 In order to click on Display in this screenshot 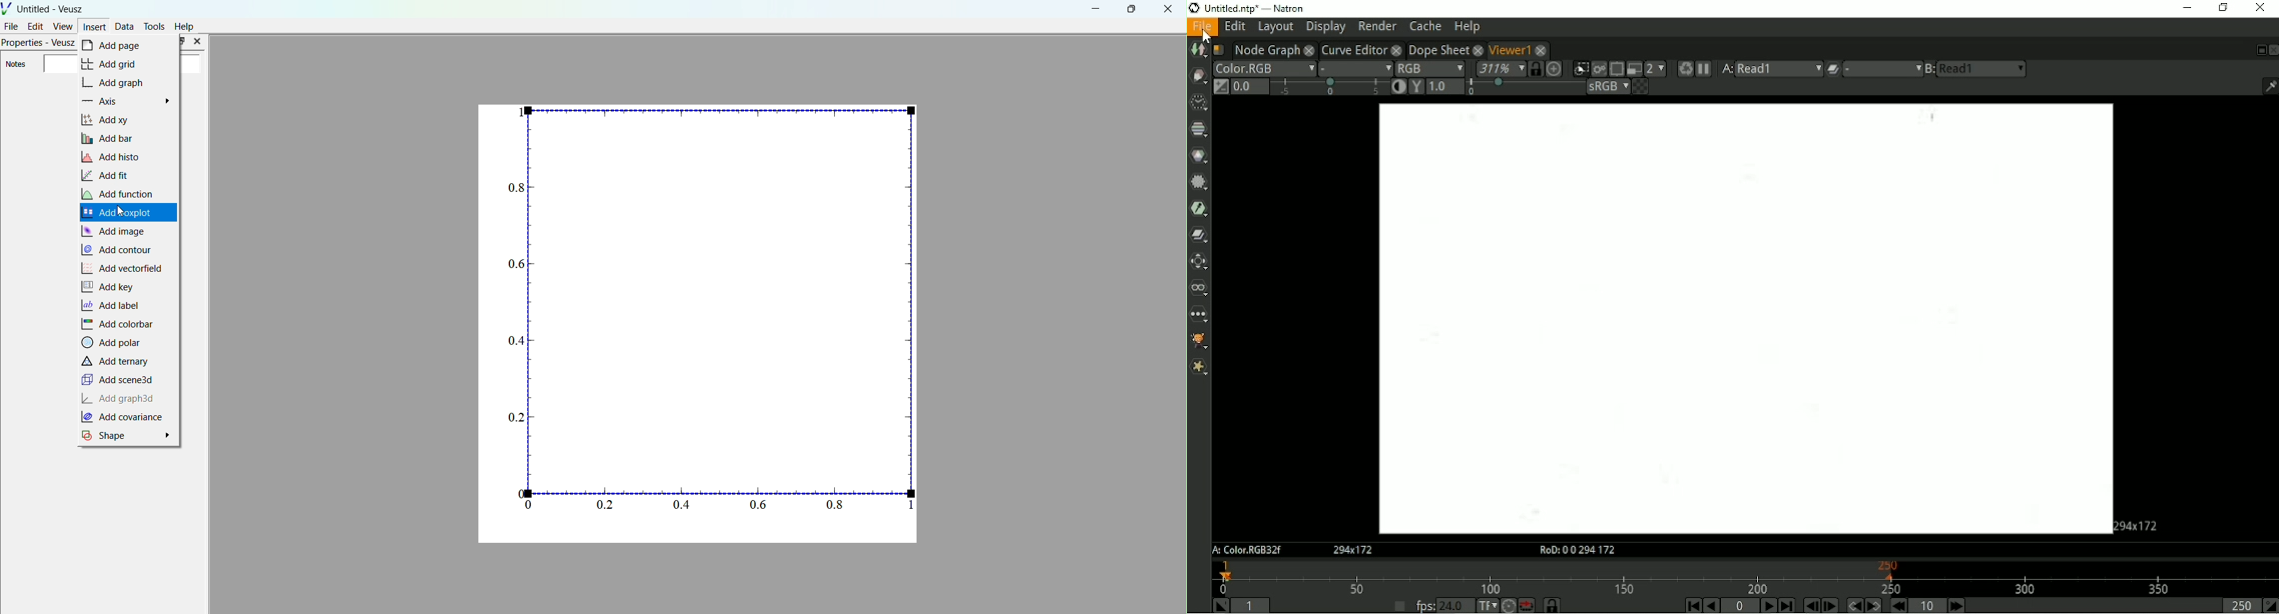, I will do `click(1326, 27)`.